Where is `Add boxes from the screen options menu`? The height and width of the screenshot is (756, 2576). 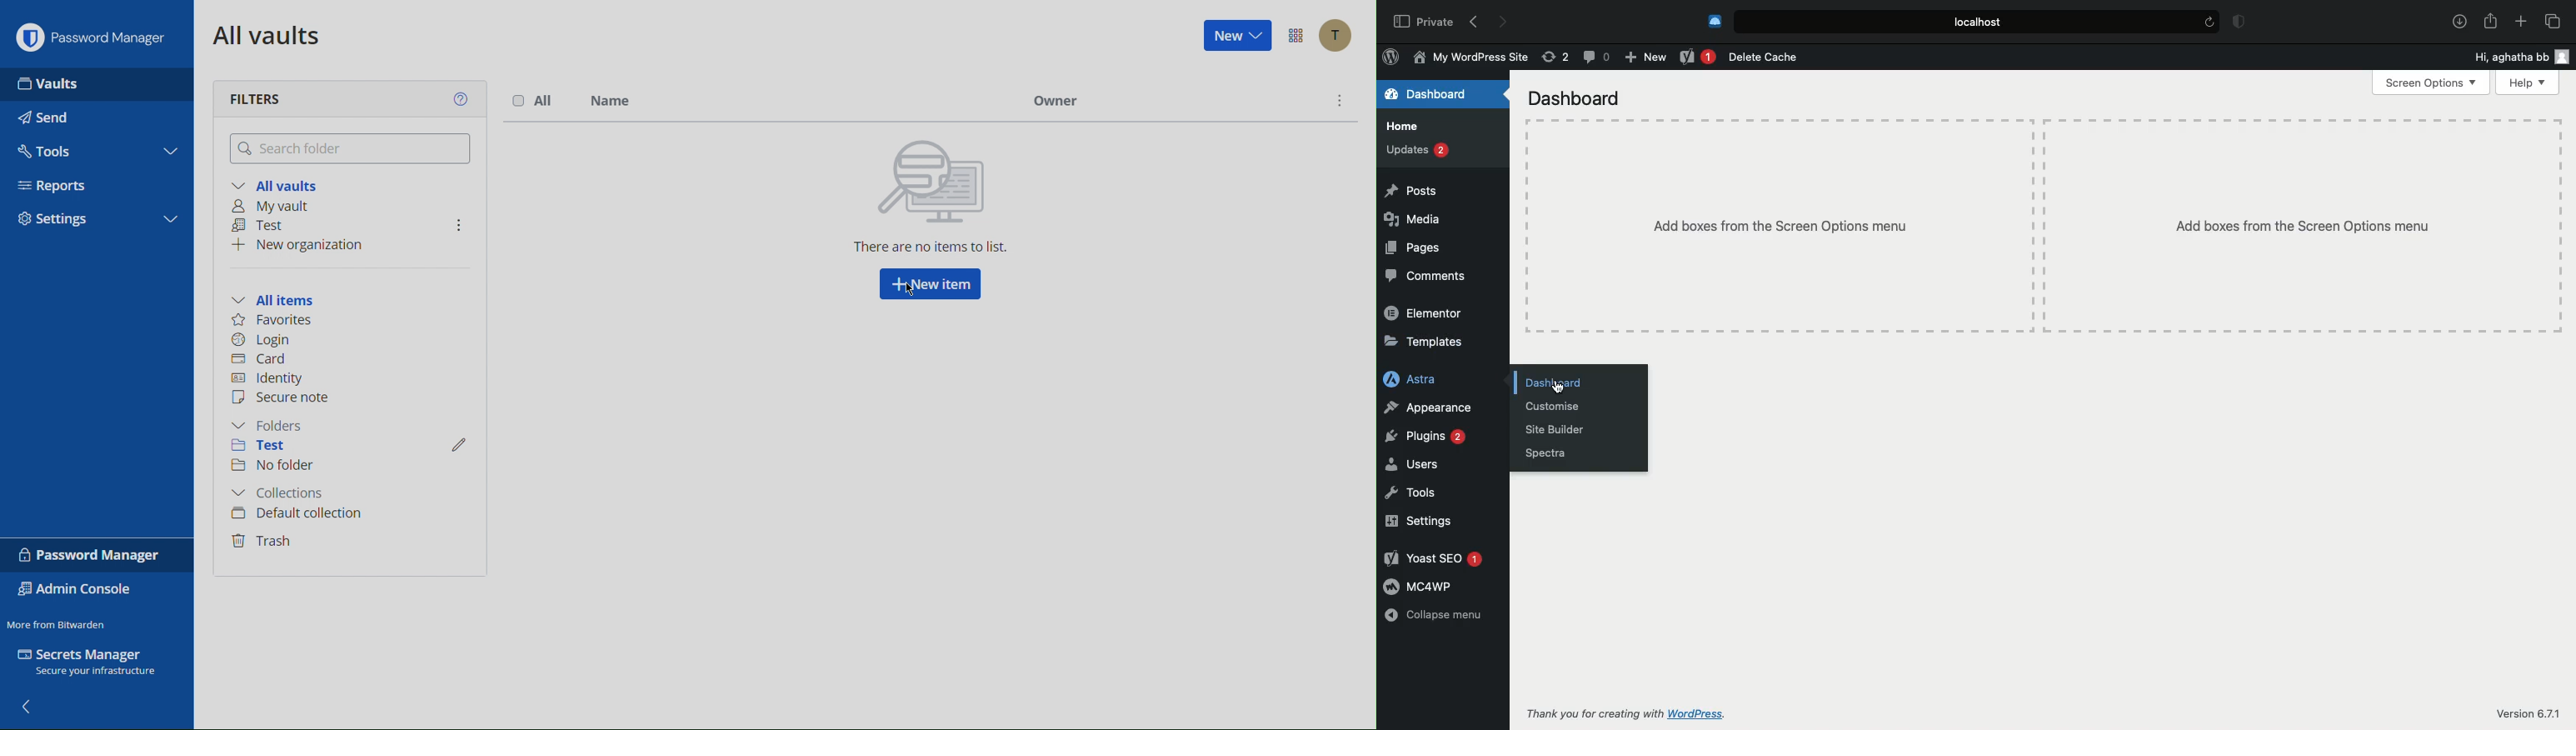
Add boxes from the screen options menu is located at coordinates (1778, 224).